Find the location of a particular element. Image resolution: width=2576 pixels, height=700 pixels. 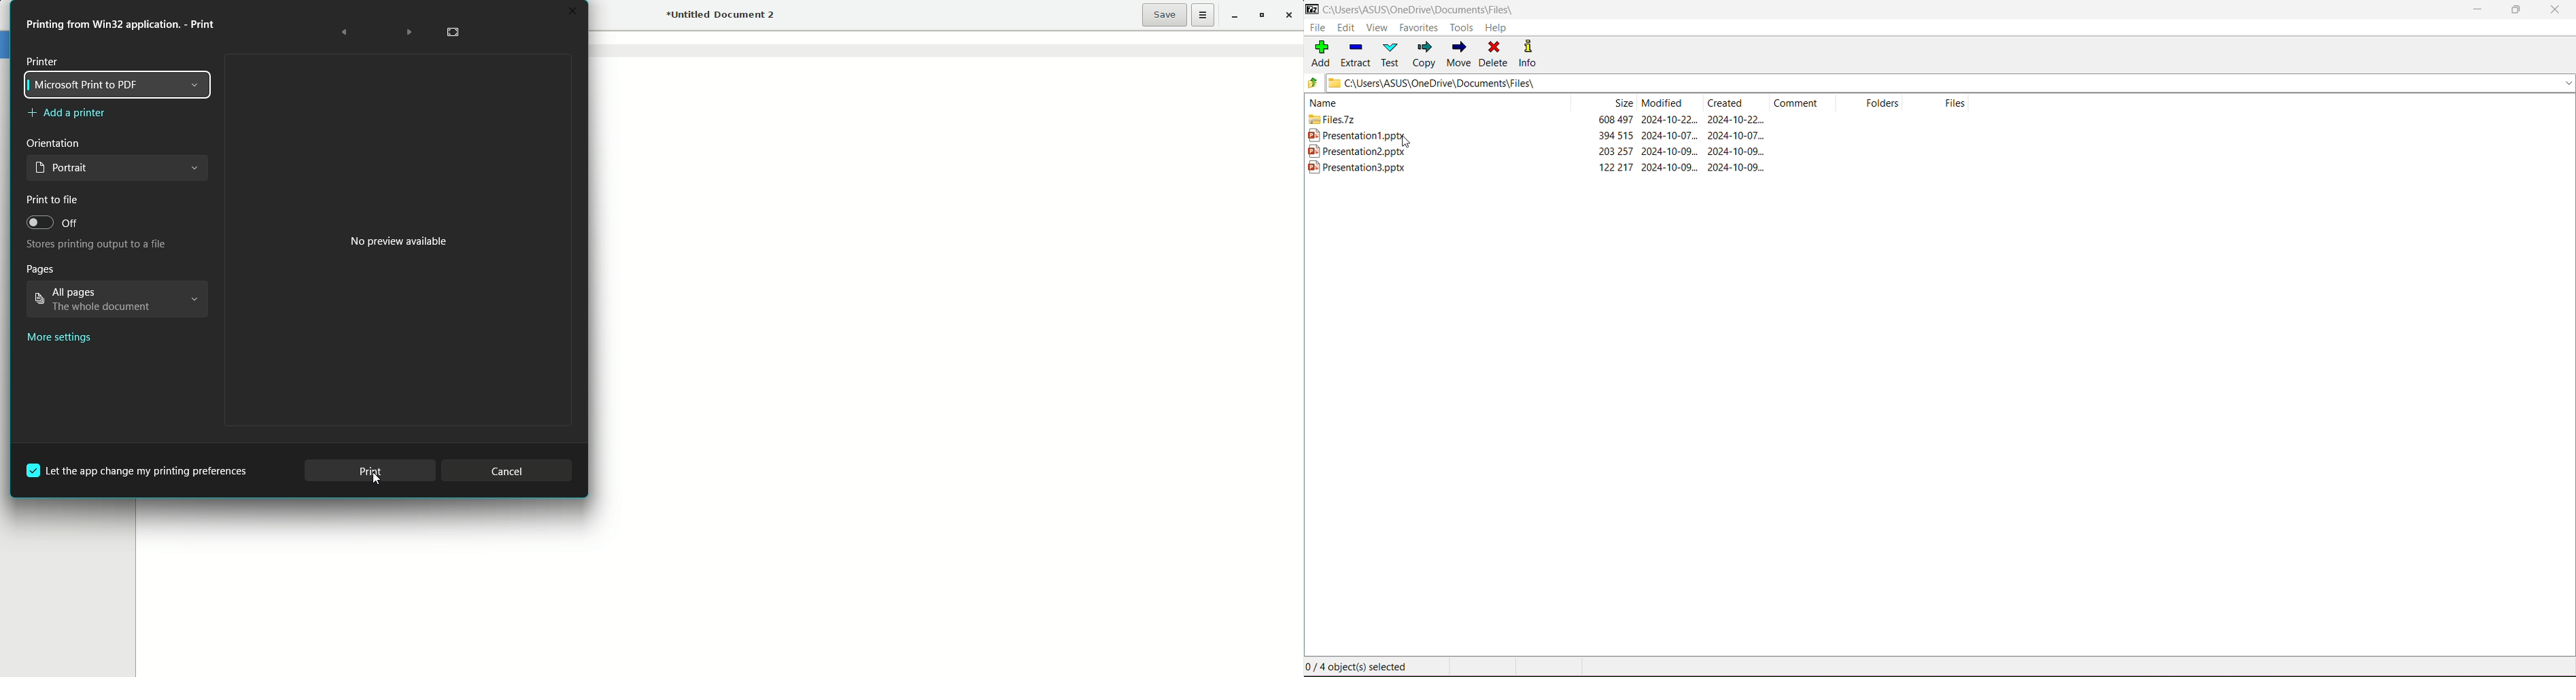

Info is located at coordinates (1532, 54).